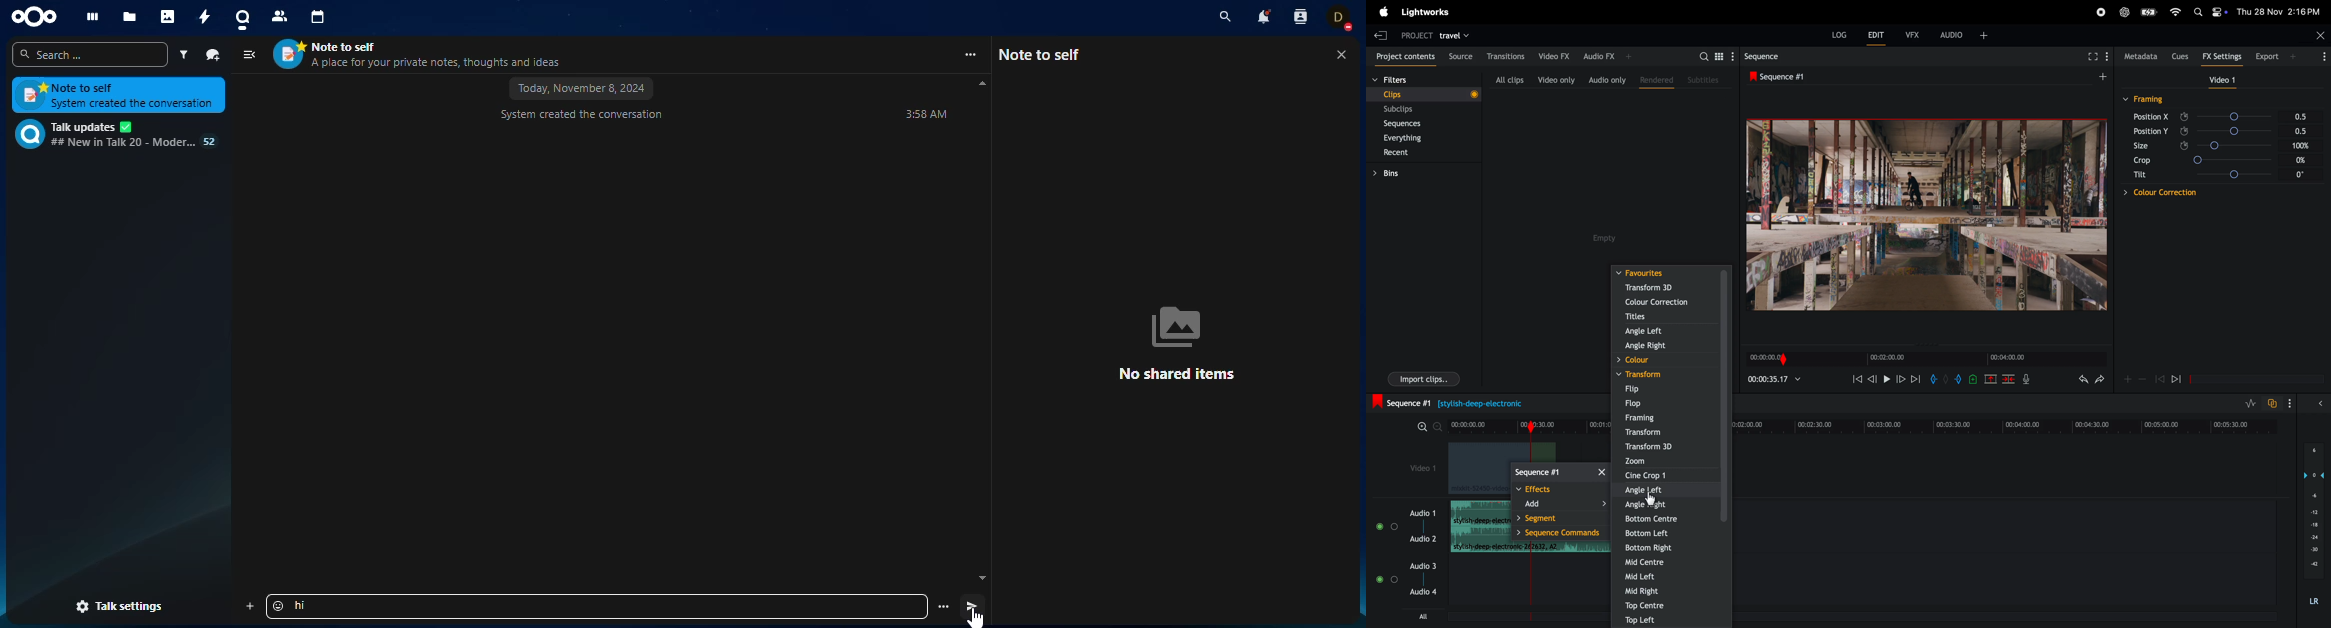  I want to click on favourites, so click(1672, 273).